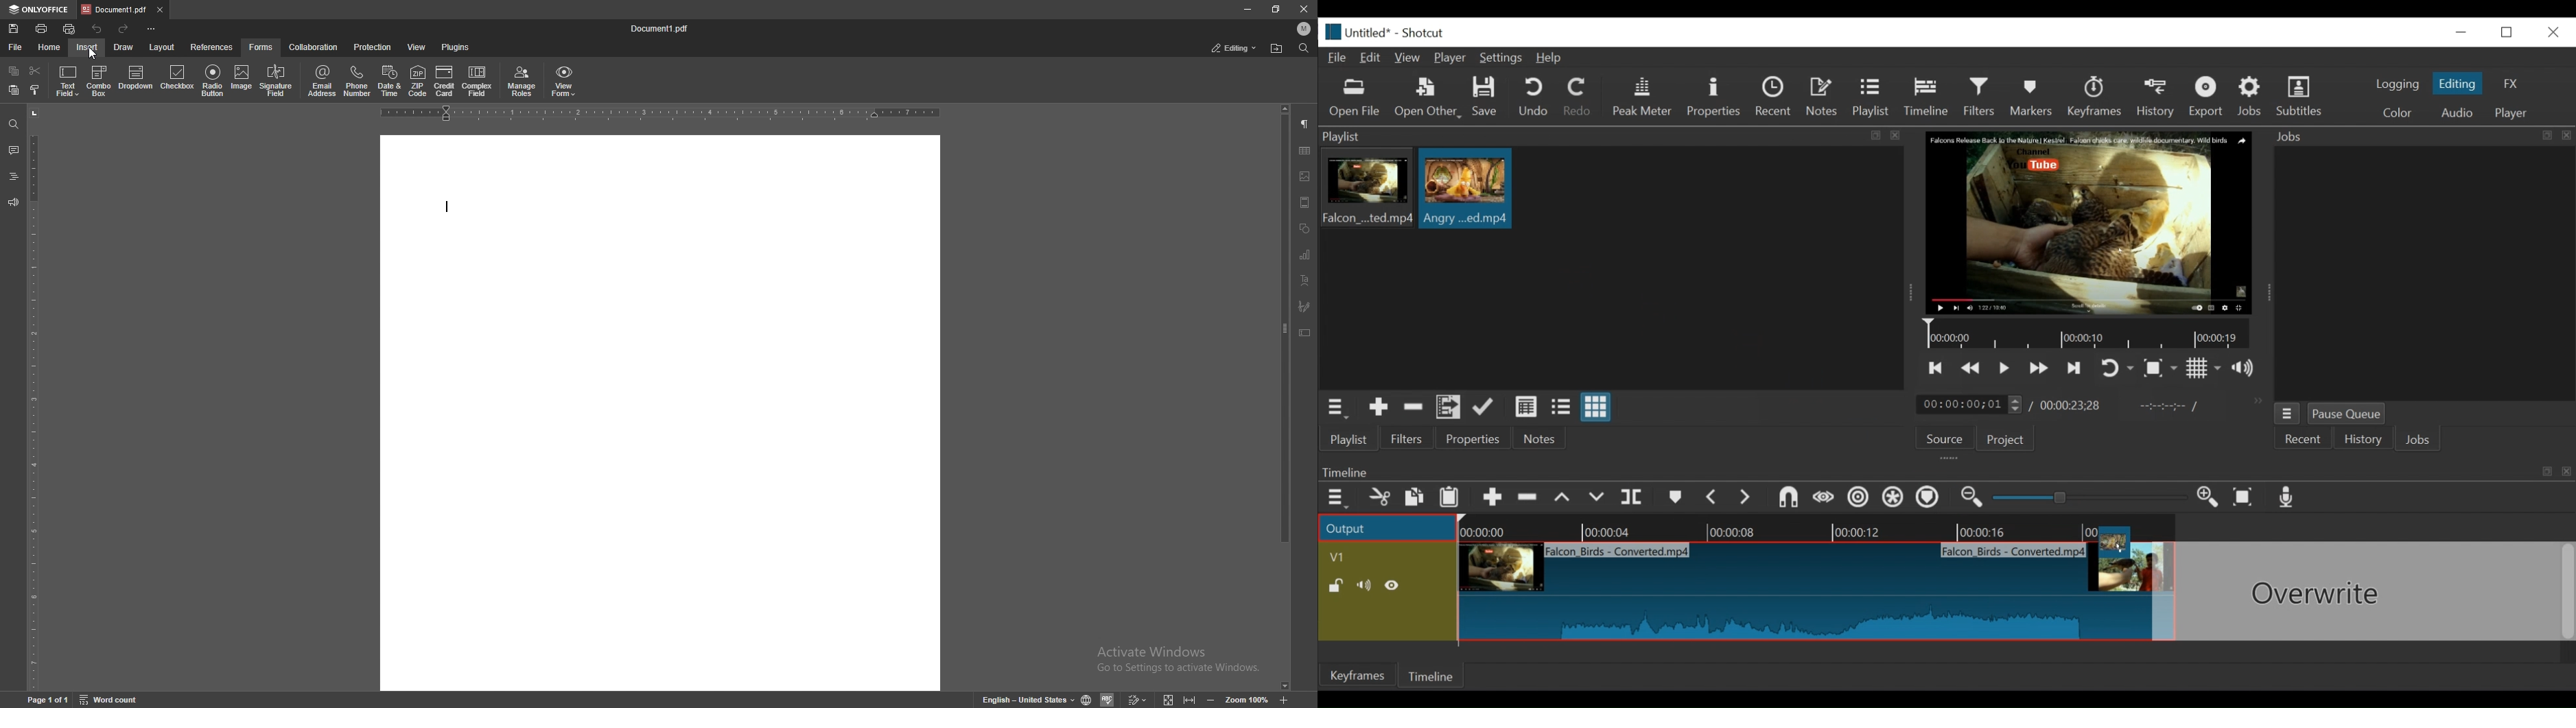 The height and width of the screenshot is (728, 2576). Describe the element at coordinates (2005, 368) in the screenshot. I see `Toggle play or pause` at that location.